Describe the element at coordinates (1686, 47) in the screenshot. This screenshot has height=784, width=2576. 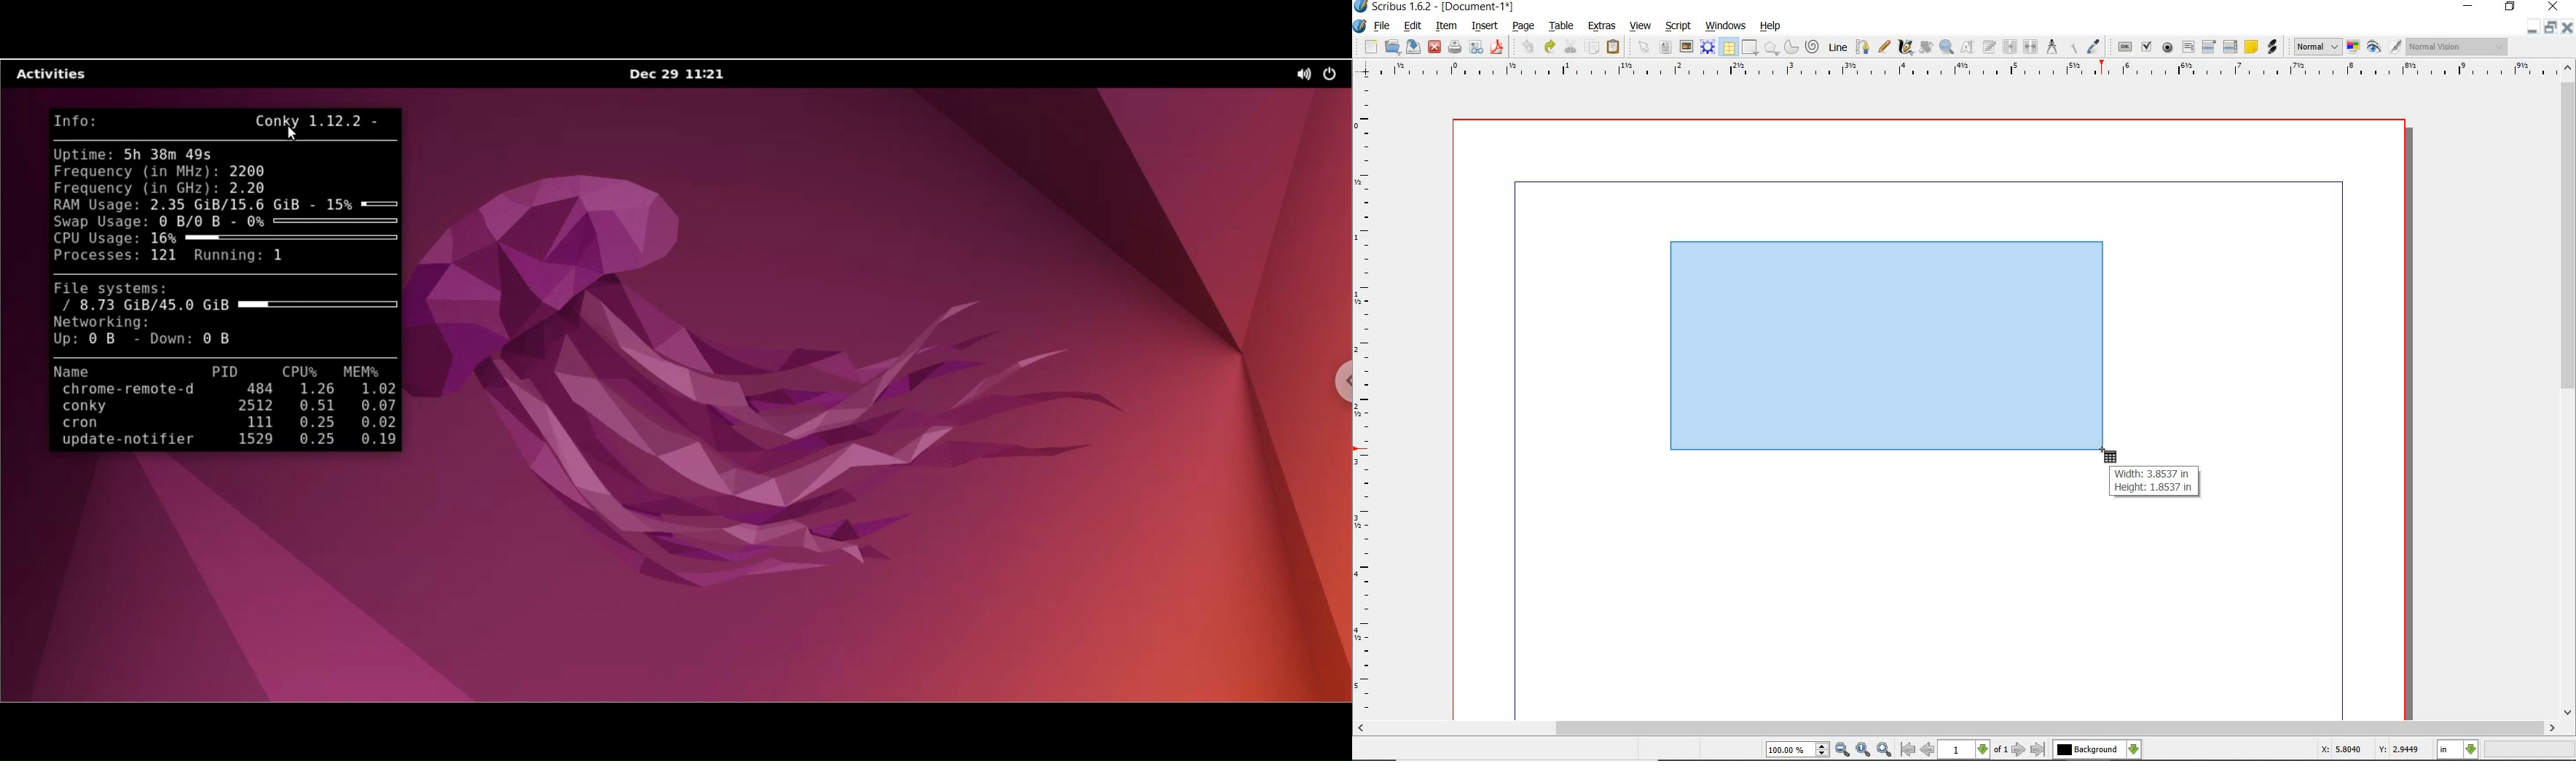
I see `image` at that location.